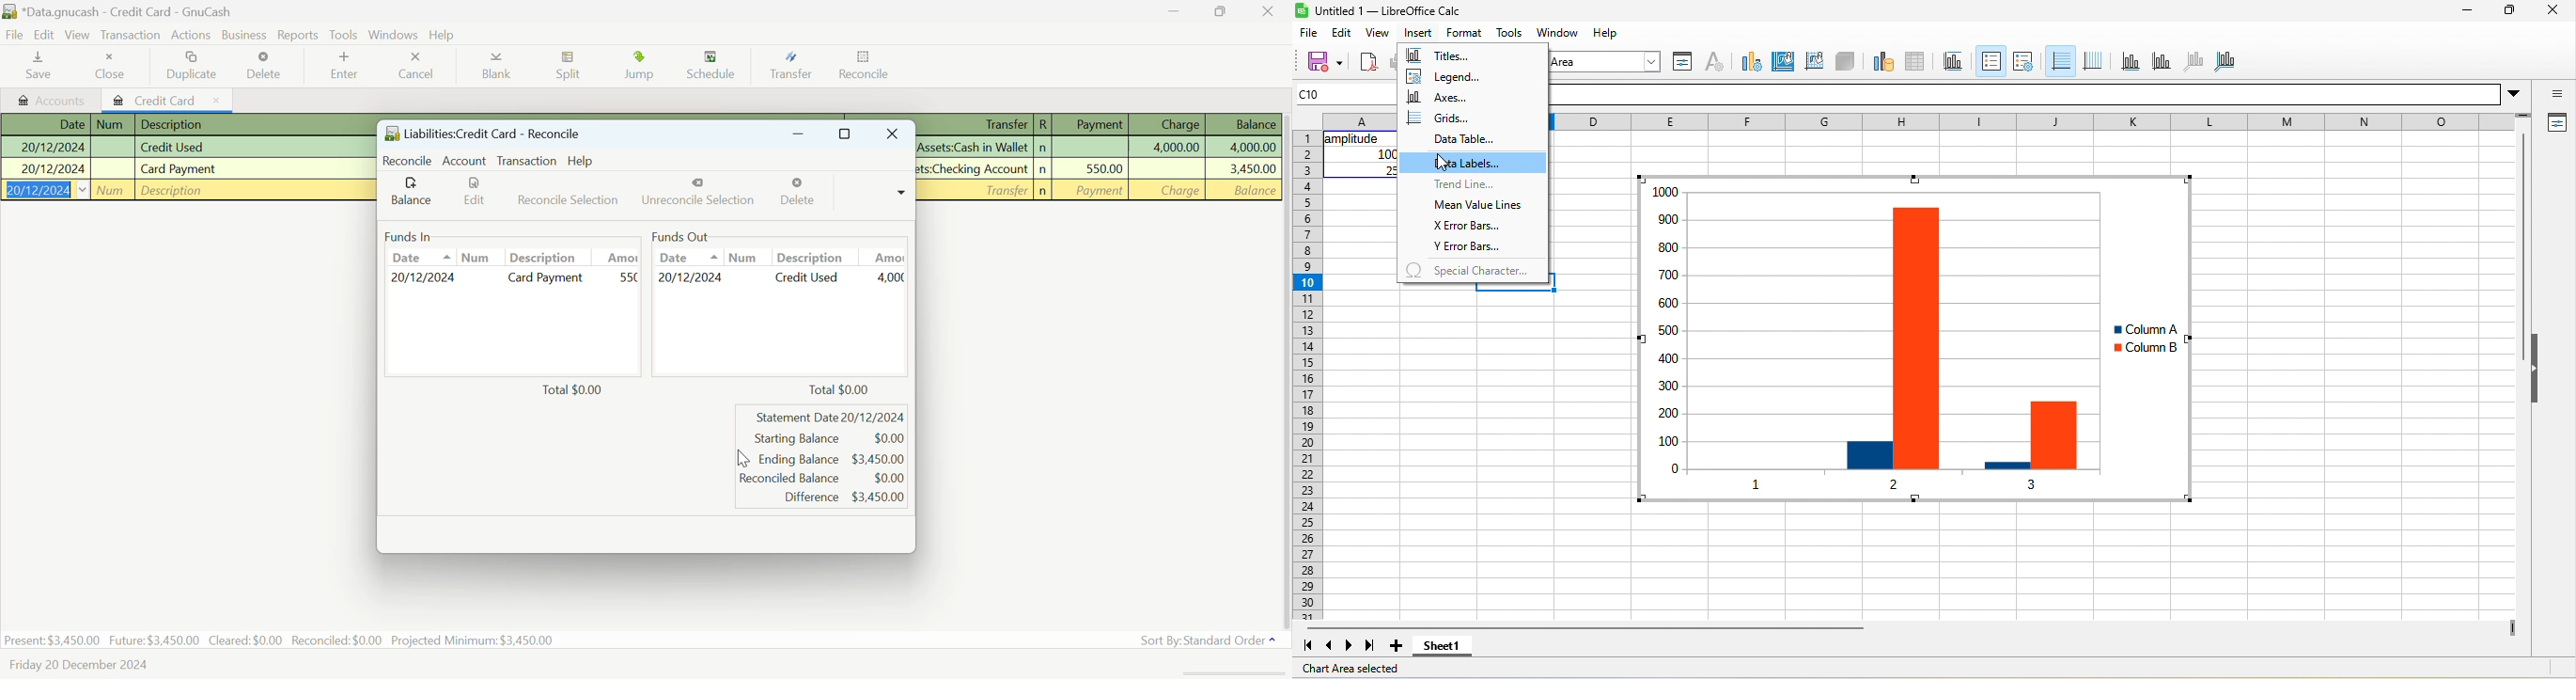  What do you see at coordinates (780, 247) in the screenshot?
I see `Funds Out Selection` at bounding box center [780, 247].